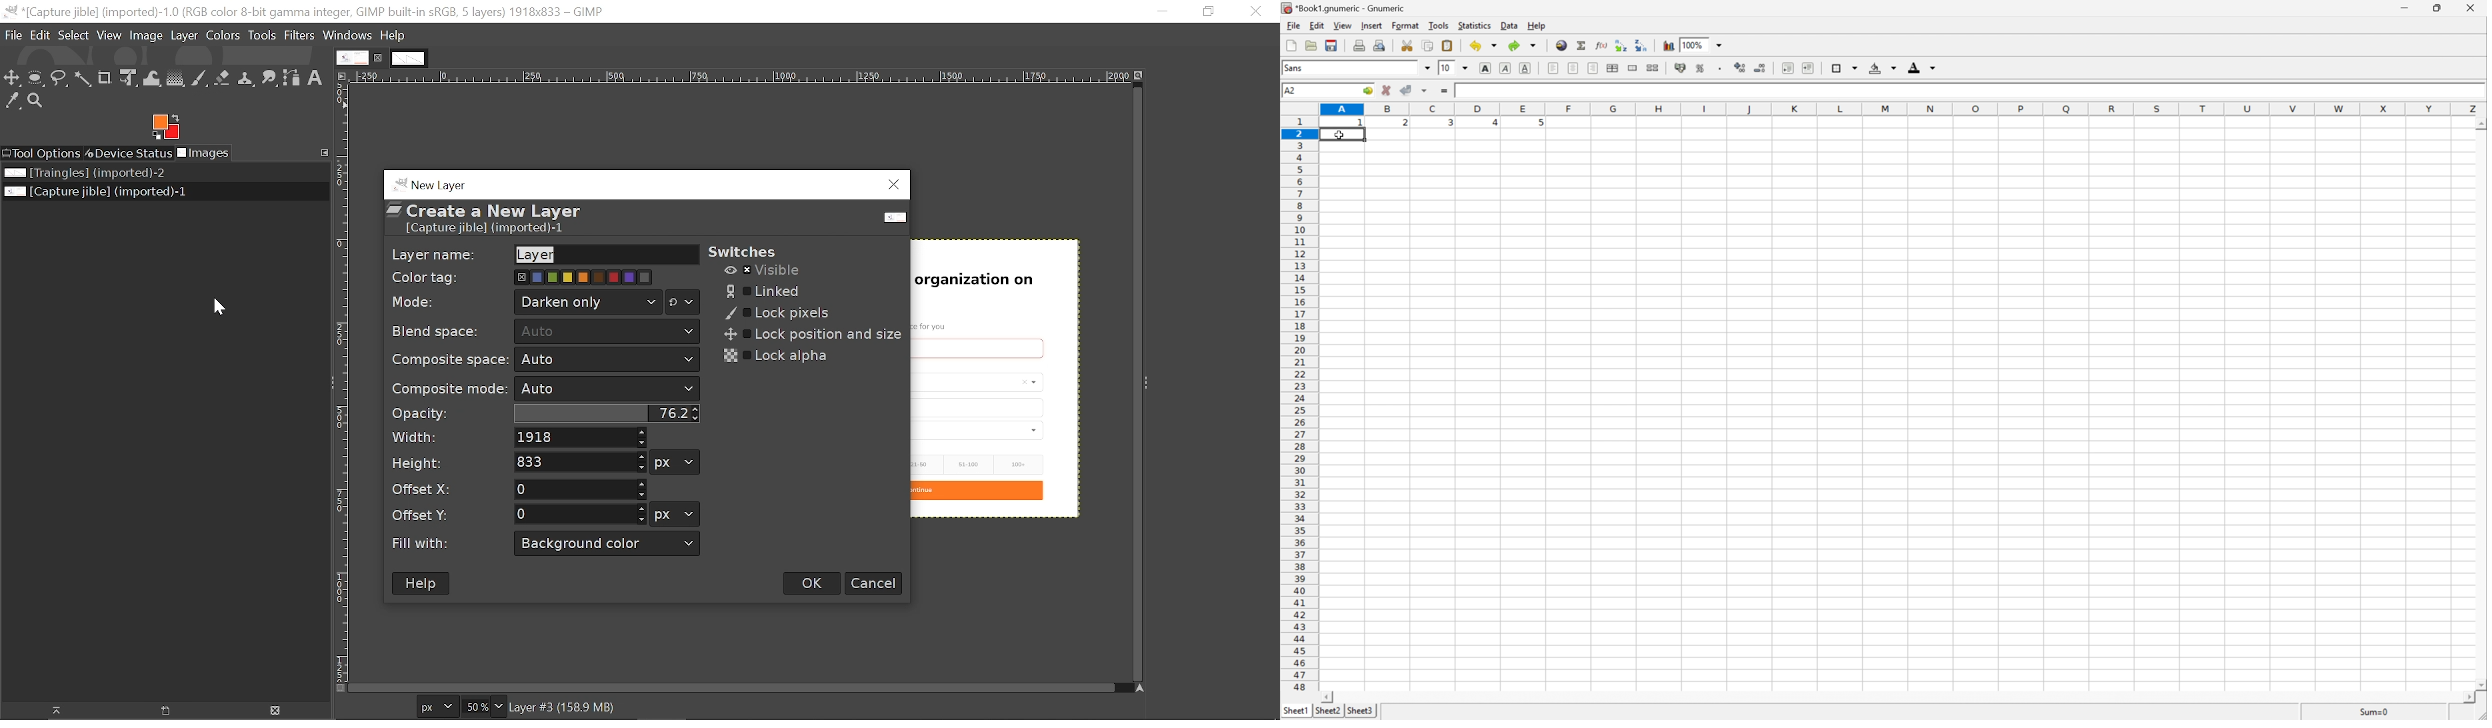 This screenshot has width=2492, height=728. I want to click on edit function in current cell, so click(1602, 46).